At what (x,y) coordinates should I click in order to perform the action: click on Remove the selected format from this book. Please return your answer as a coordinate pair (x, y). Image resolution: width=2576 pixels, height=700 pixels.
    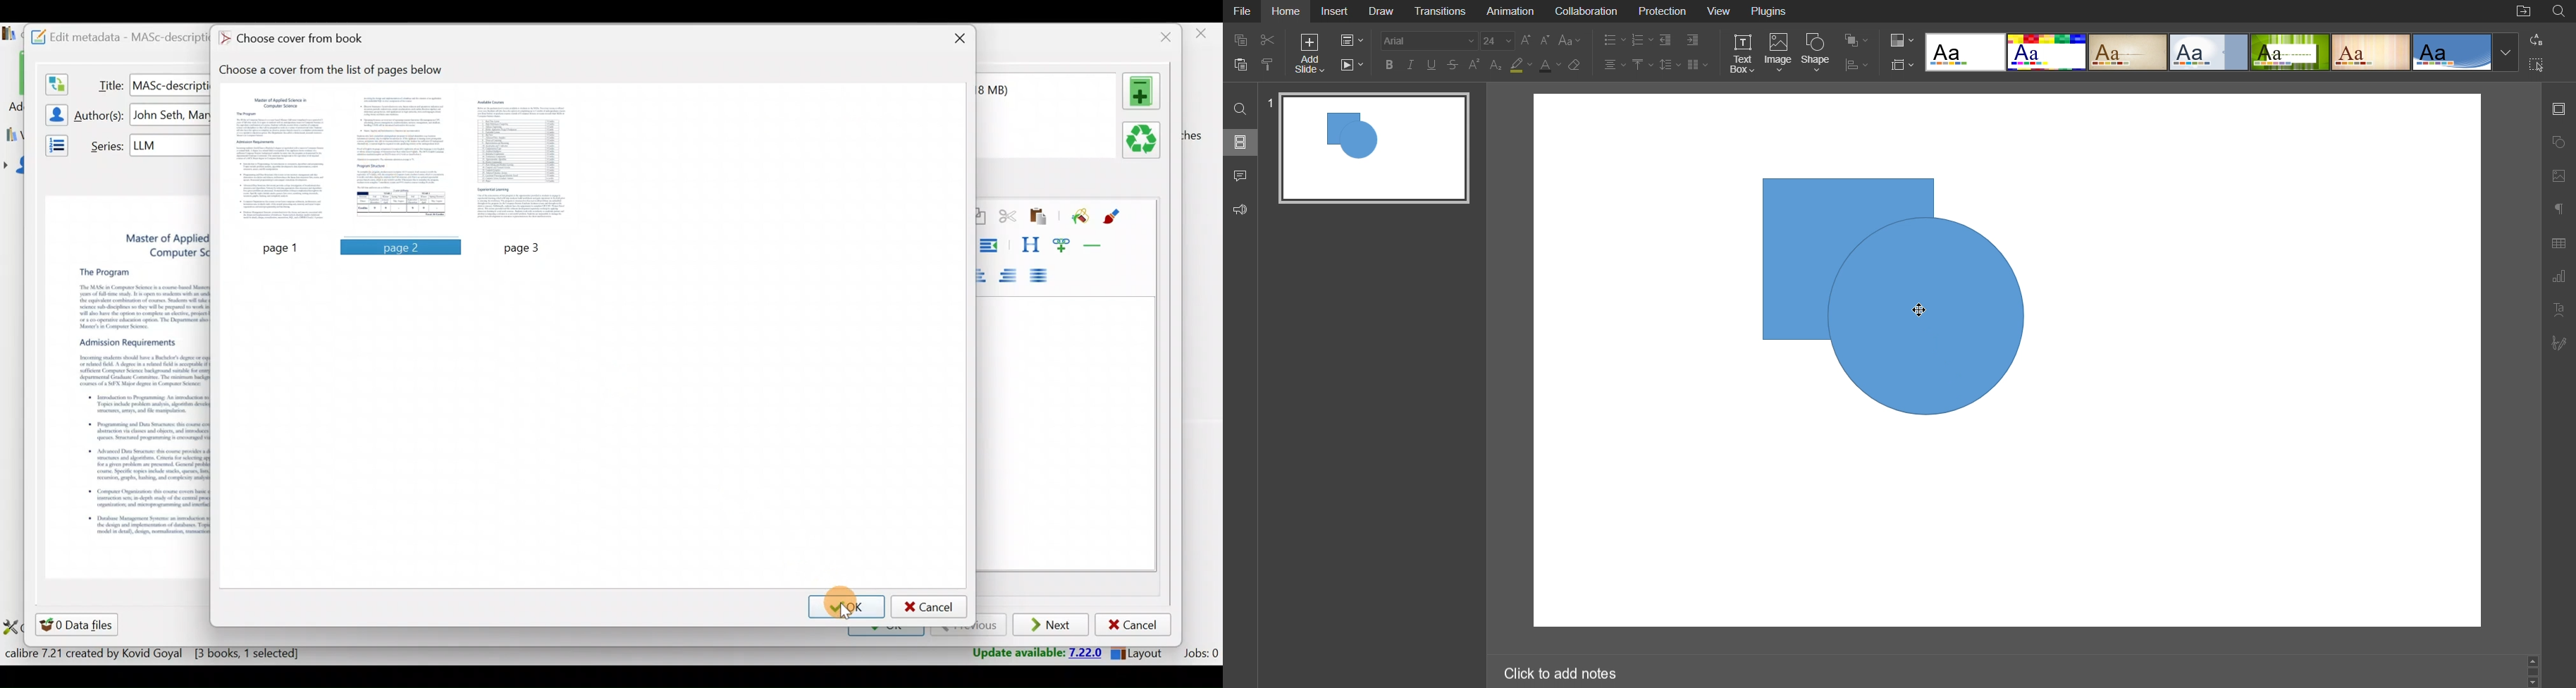
    Looking at the image, I should click on (1144, 141).